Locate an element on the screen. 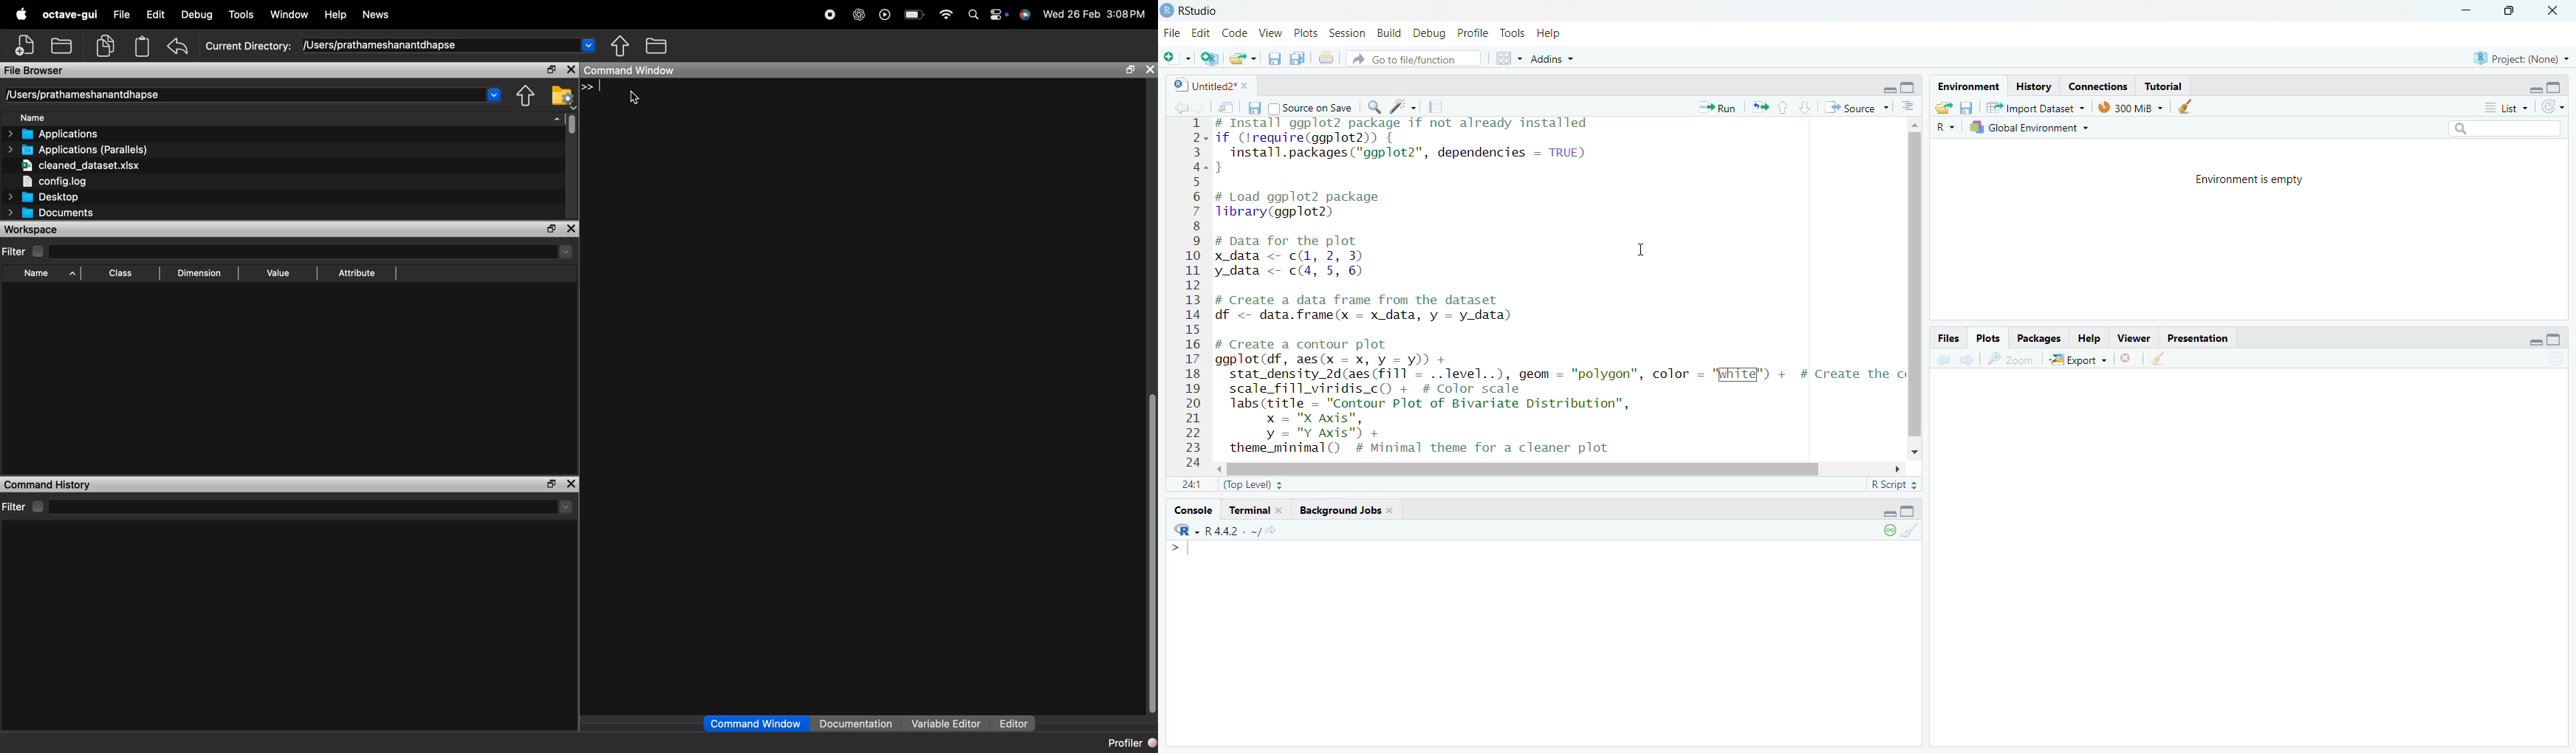  go back to the previous source location is located at coordinates (1178, 109).